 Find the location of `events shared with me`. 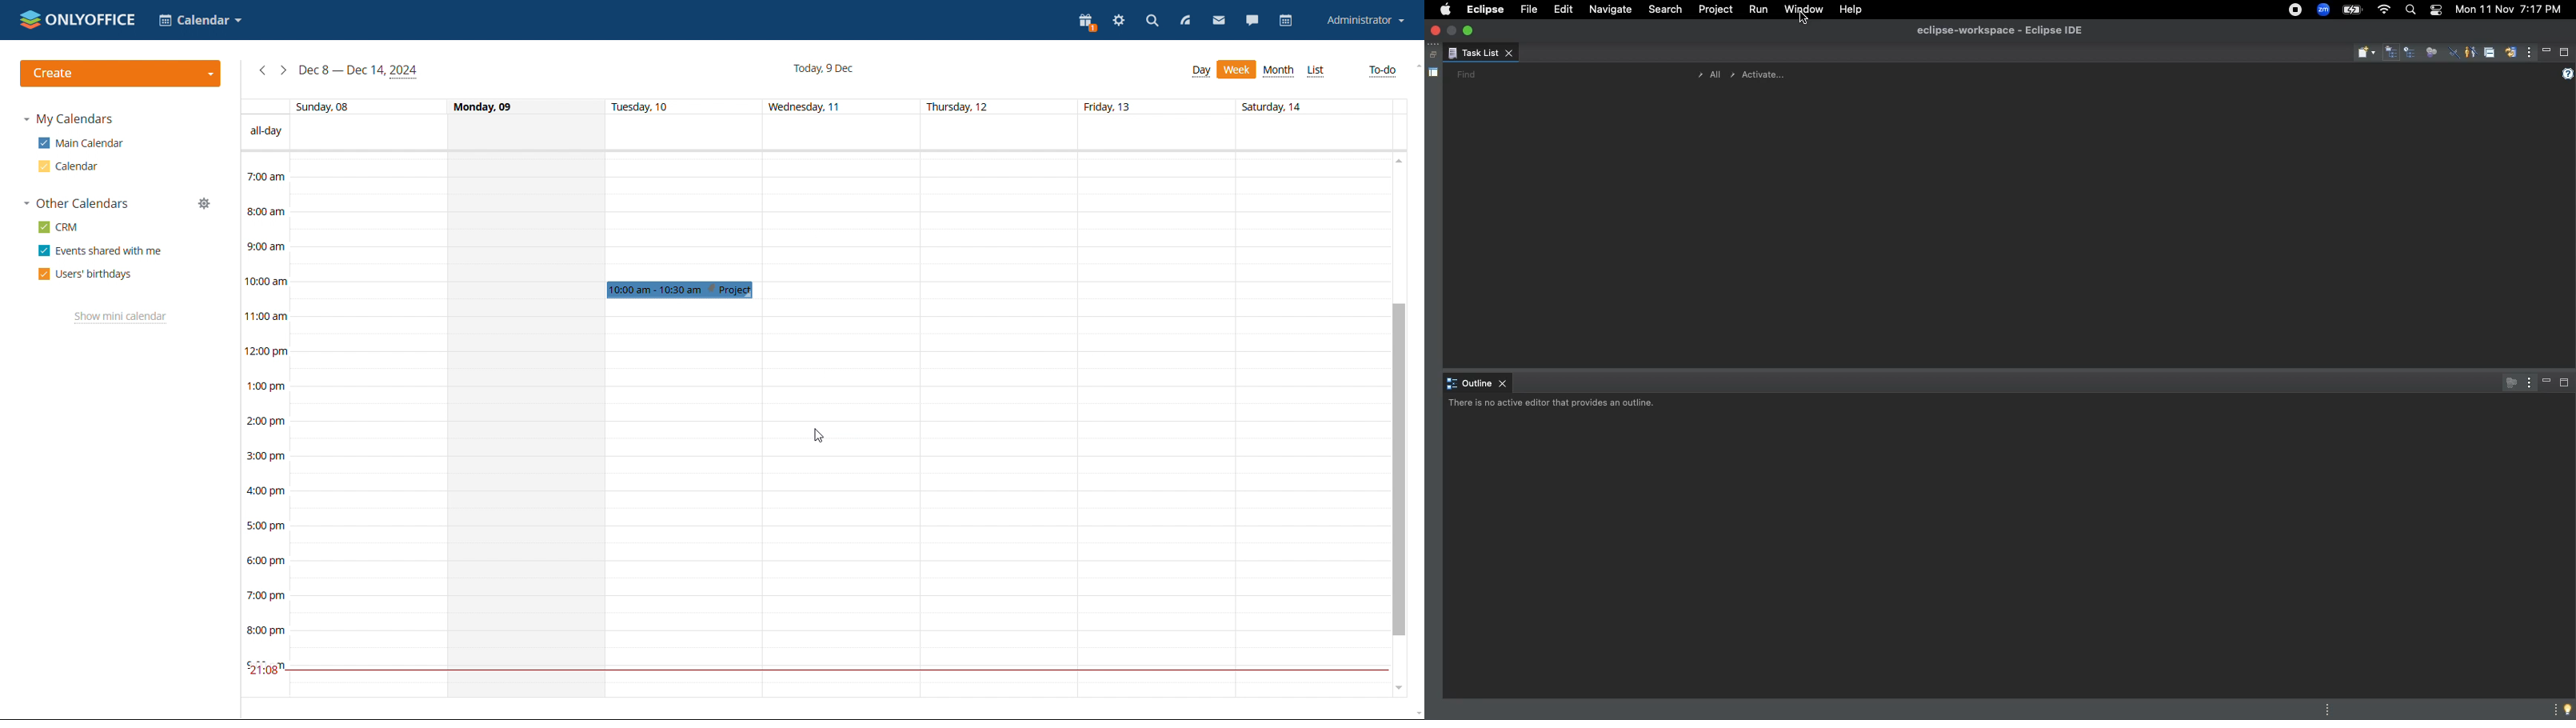

events shared with me is located at coordinates (101, 251).